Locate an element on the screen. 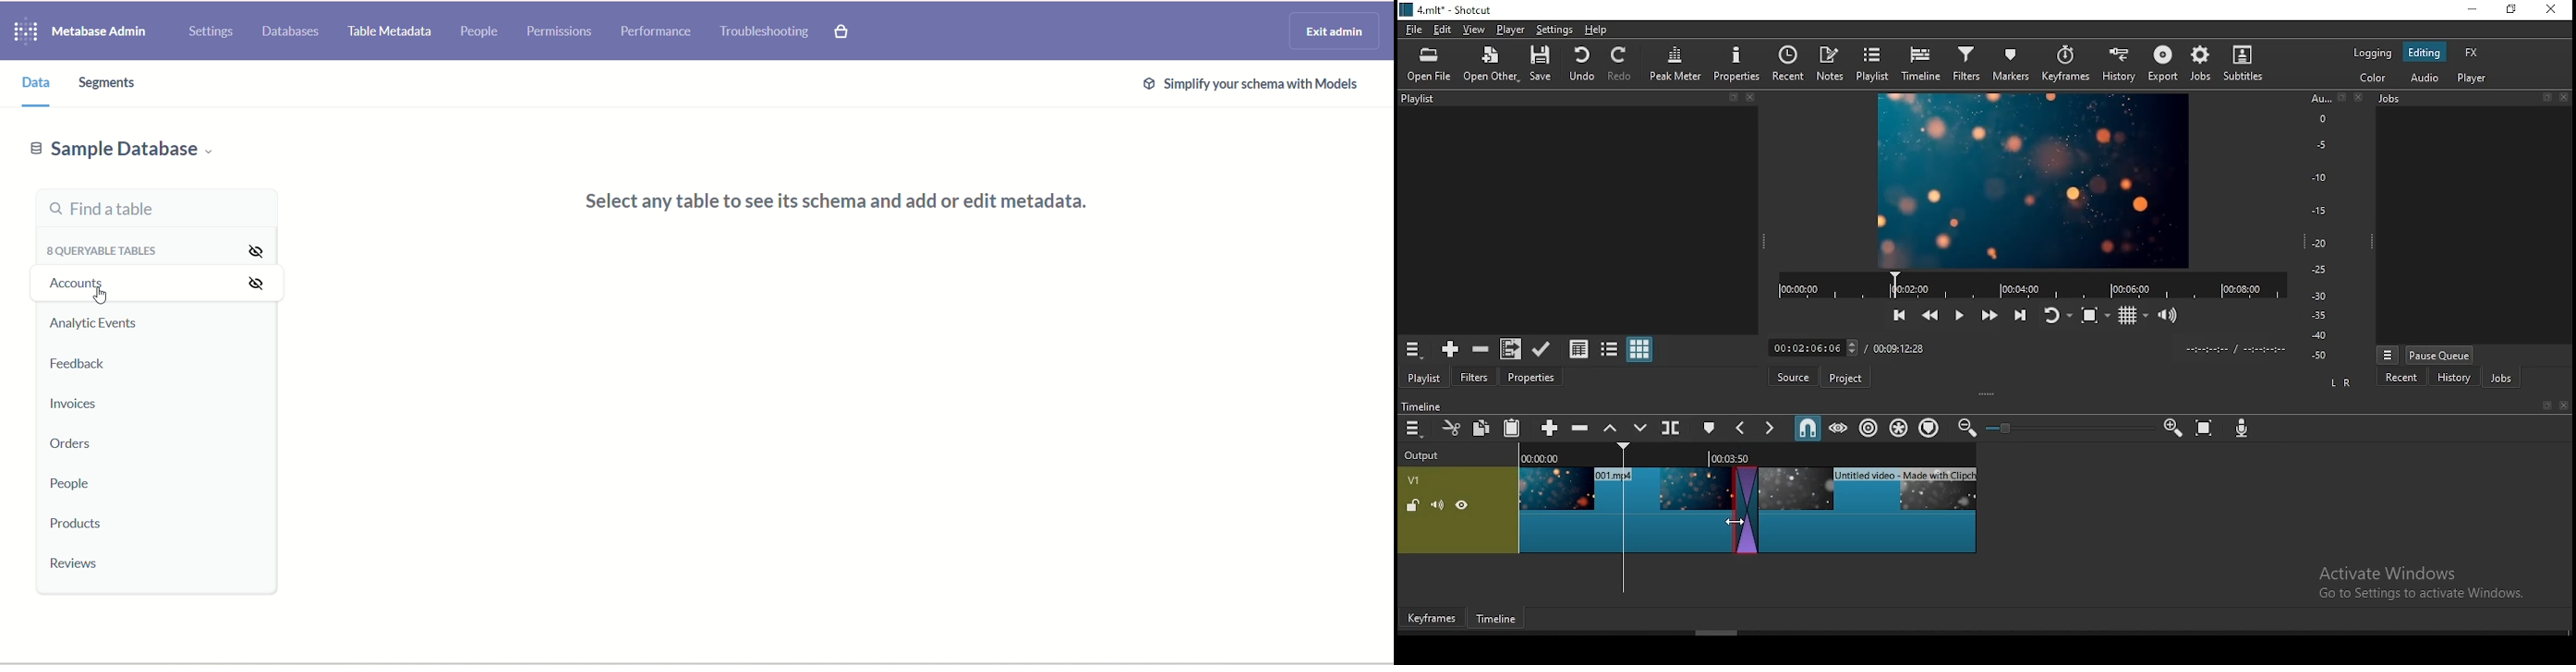  ripple is located at coordinates (1869, 427).